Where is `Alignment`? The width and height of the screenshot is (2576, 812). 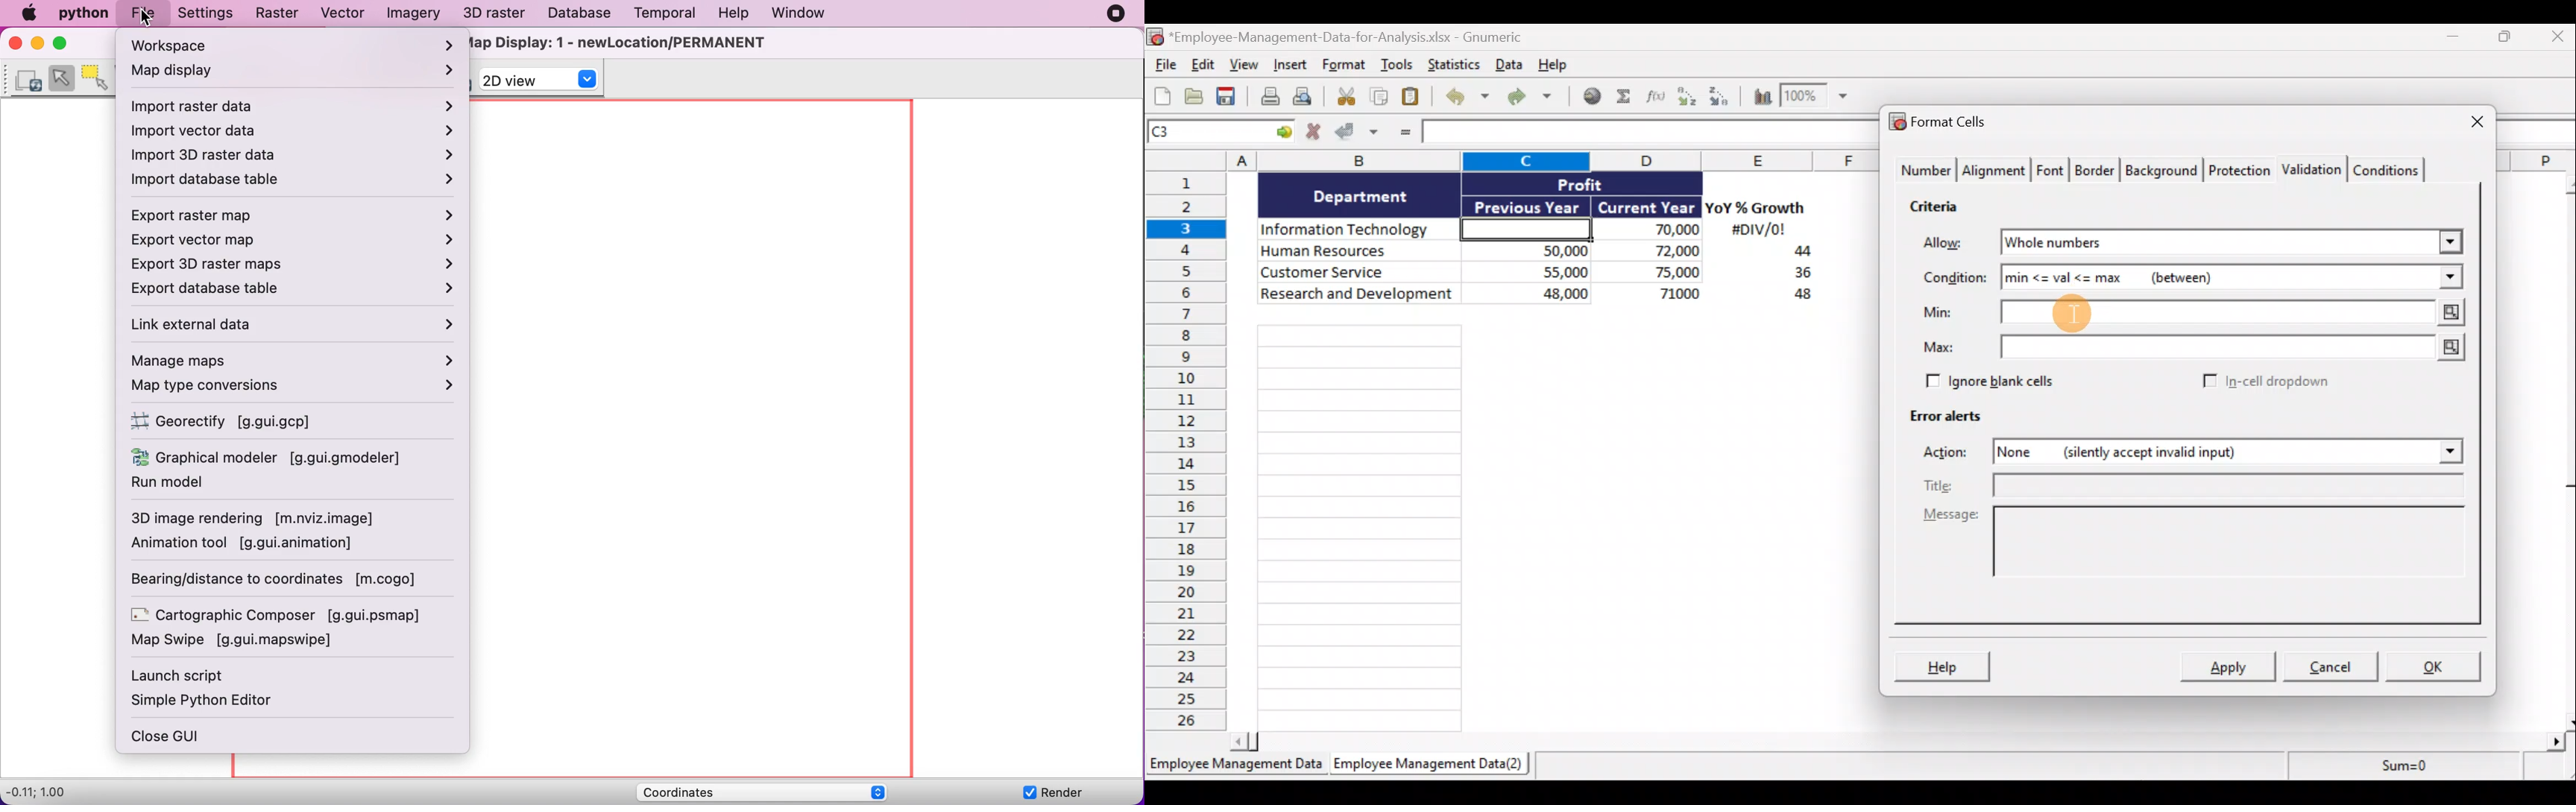
Alignment is located at coordinates (1995, 171).